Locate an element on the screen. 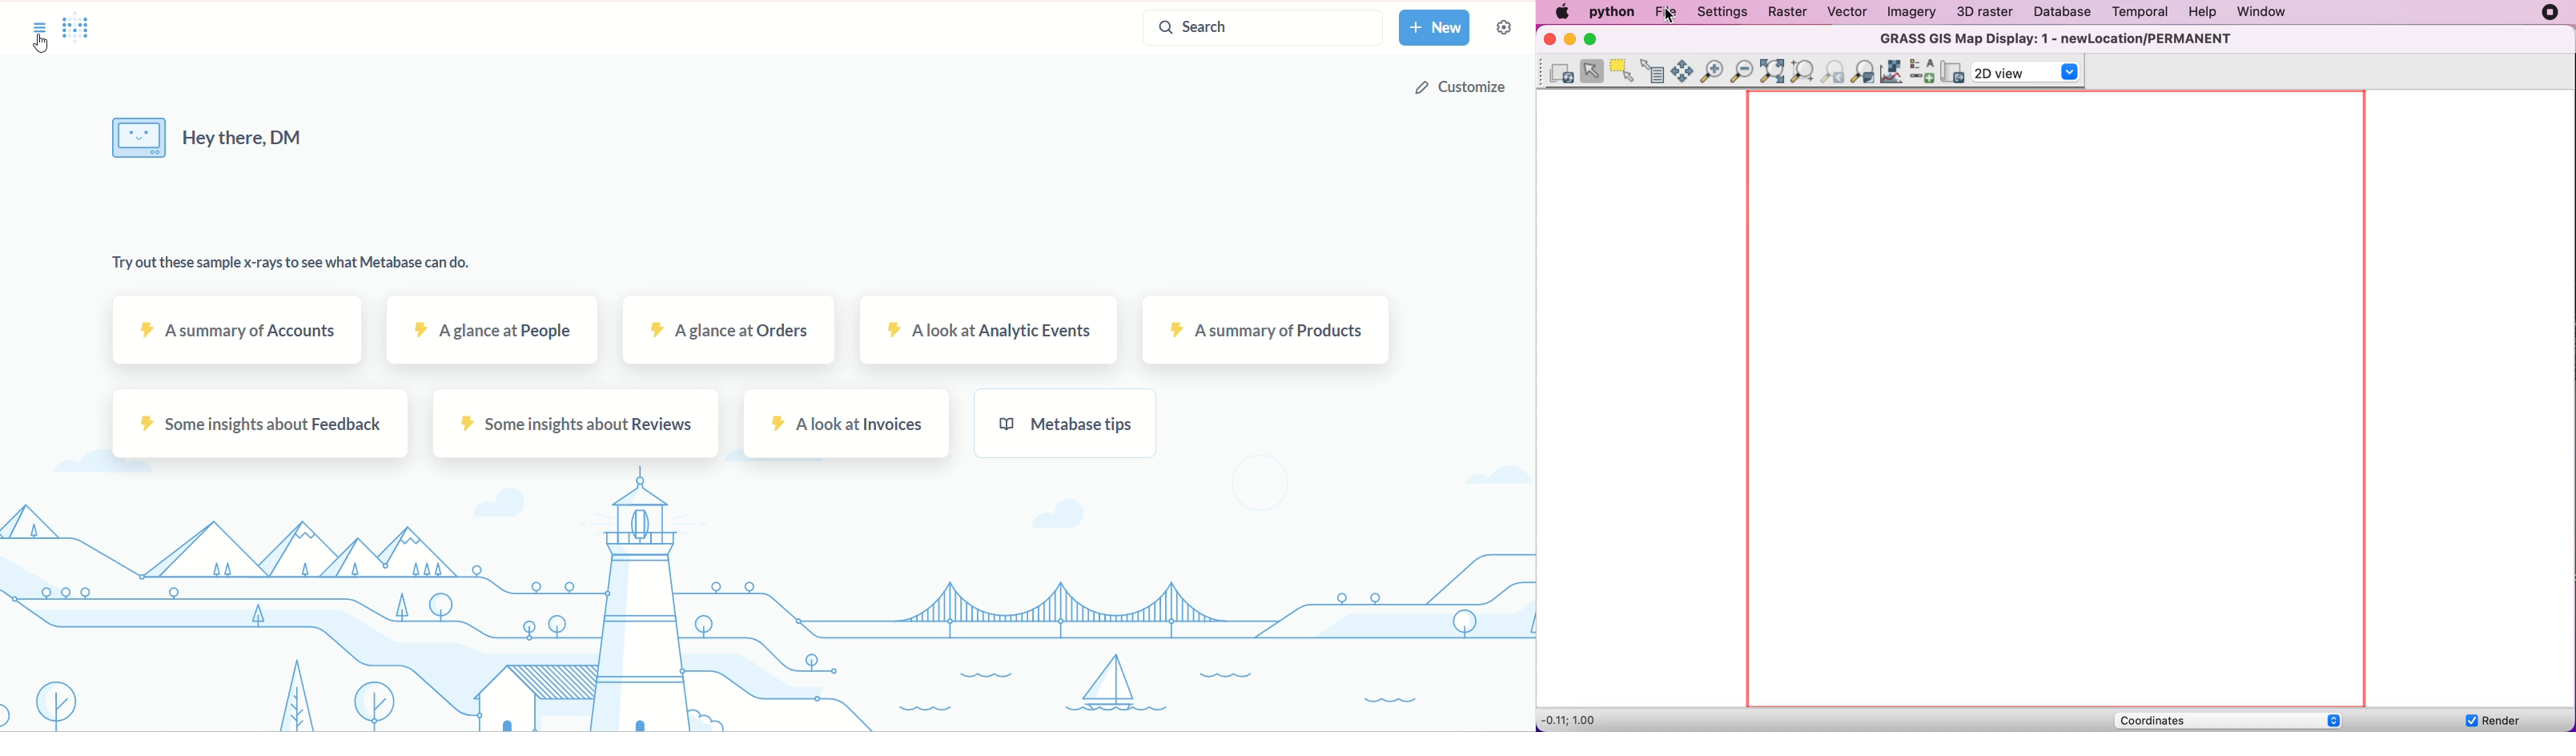 Image resolution: width=2576 pixels, height=756 pixels. A glance at orders is located at coordinates (727, 328).